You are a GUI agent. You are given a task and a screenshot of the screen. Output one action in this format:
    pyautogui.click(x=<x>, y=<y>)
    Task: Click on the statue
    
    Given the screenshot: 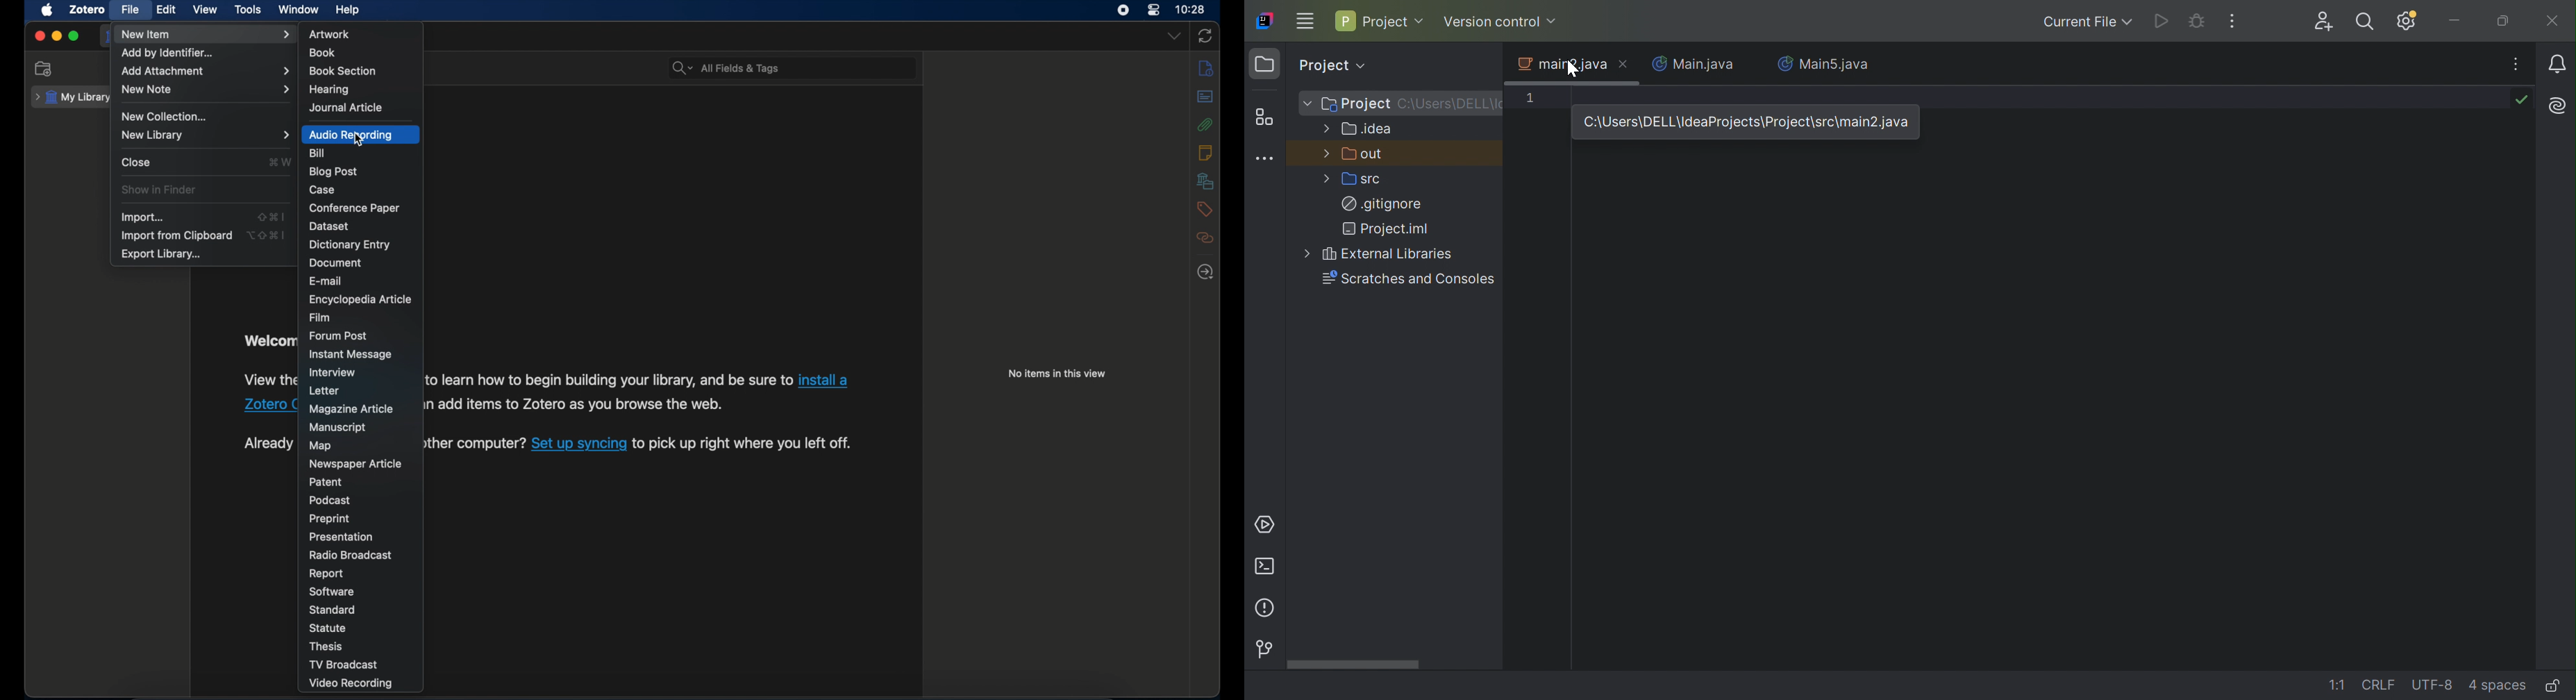 What is the action you would take?
    pyautogui.click(x=327, y=628)
    